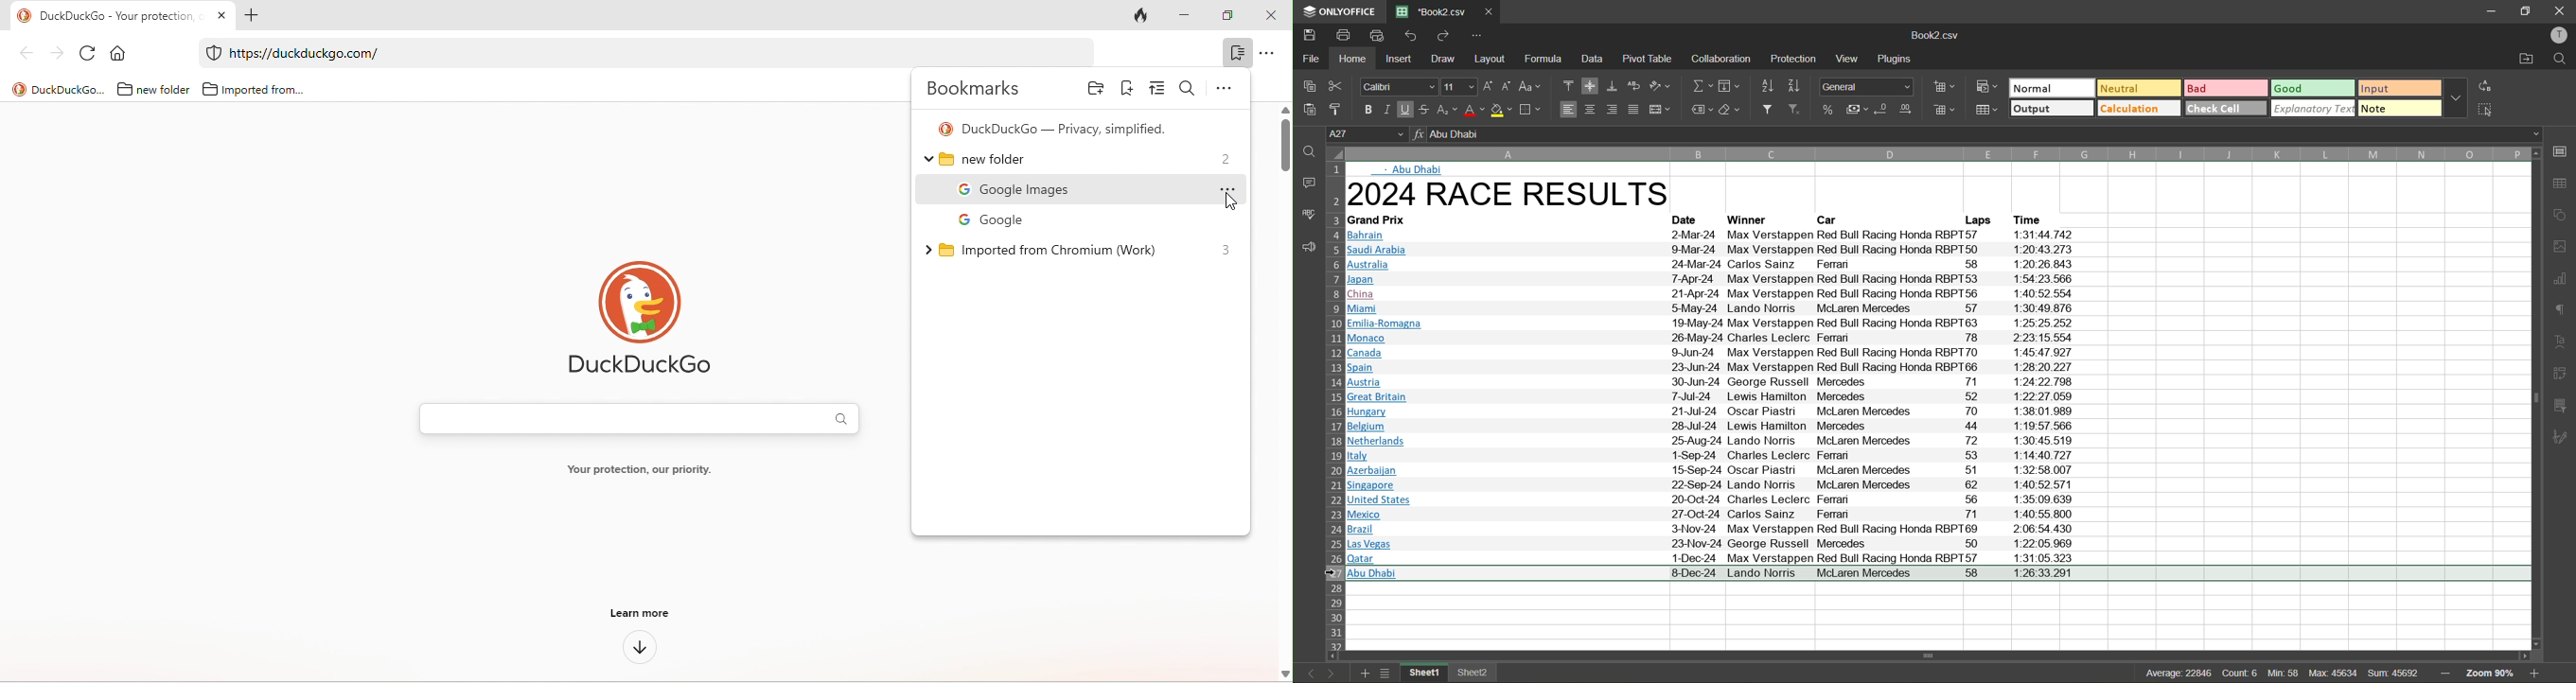 The width and height of the screenshot is (2576, 700). Describe the element at coordinates (1721, 339) in the screenshot. I see `text info` at that location.